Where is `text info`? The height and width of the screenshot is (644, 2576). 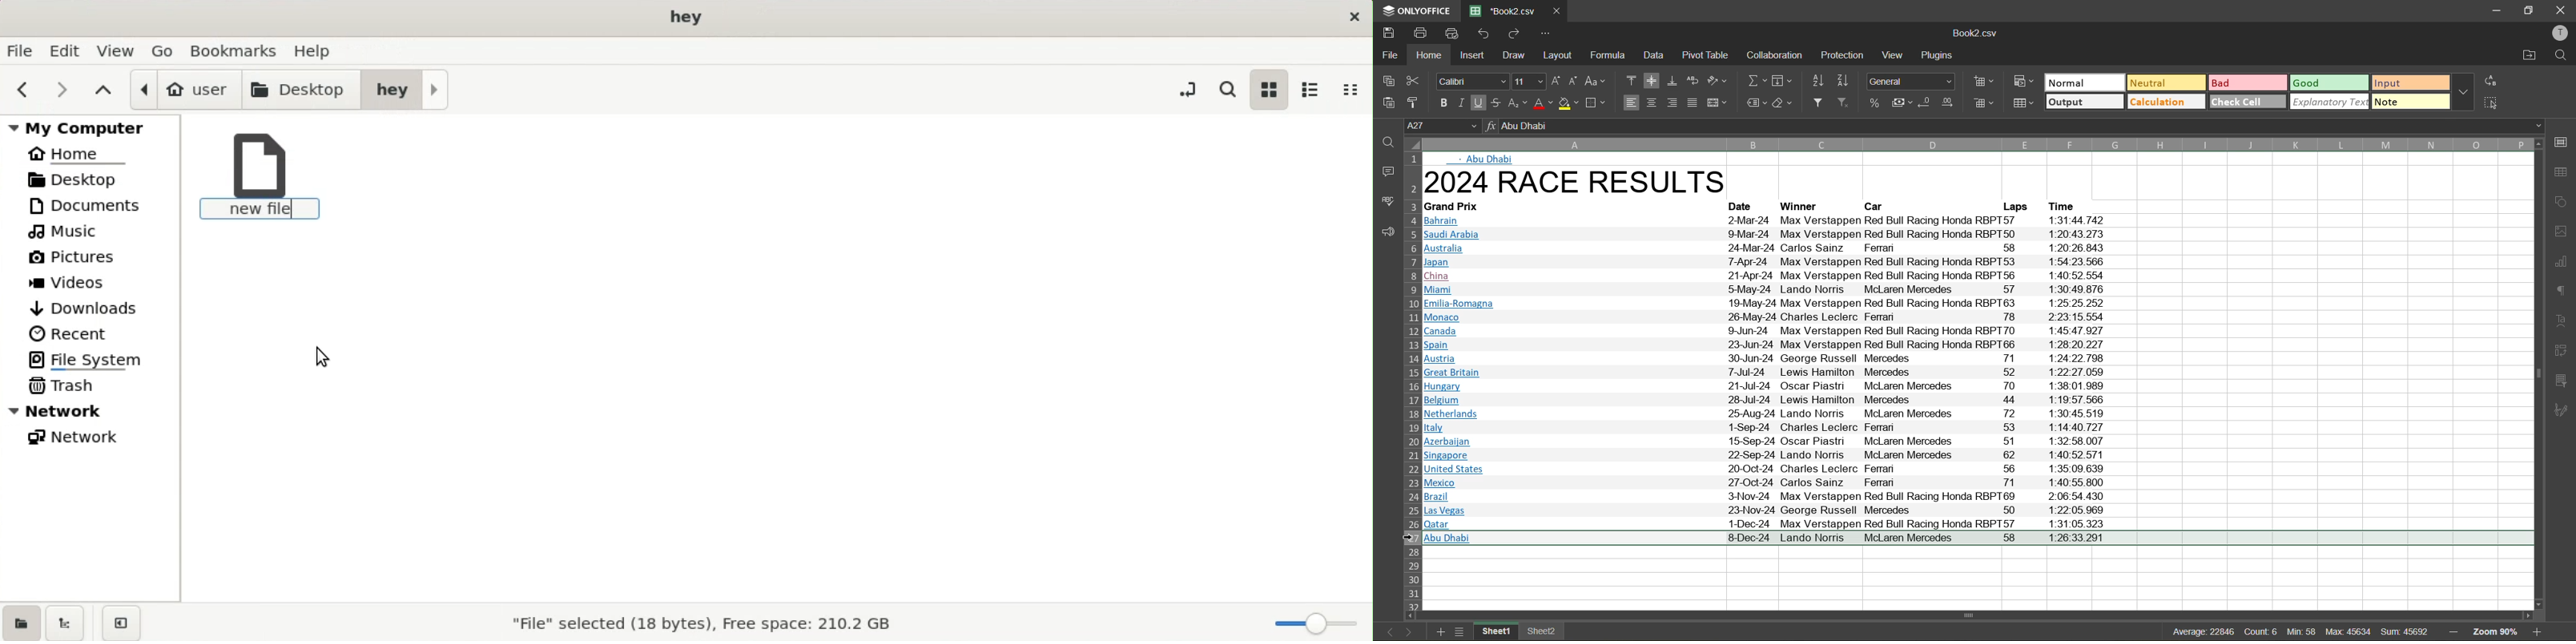
text info is located at coordinates (1765, 469).